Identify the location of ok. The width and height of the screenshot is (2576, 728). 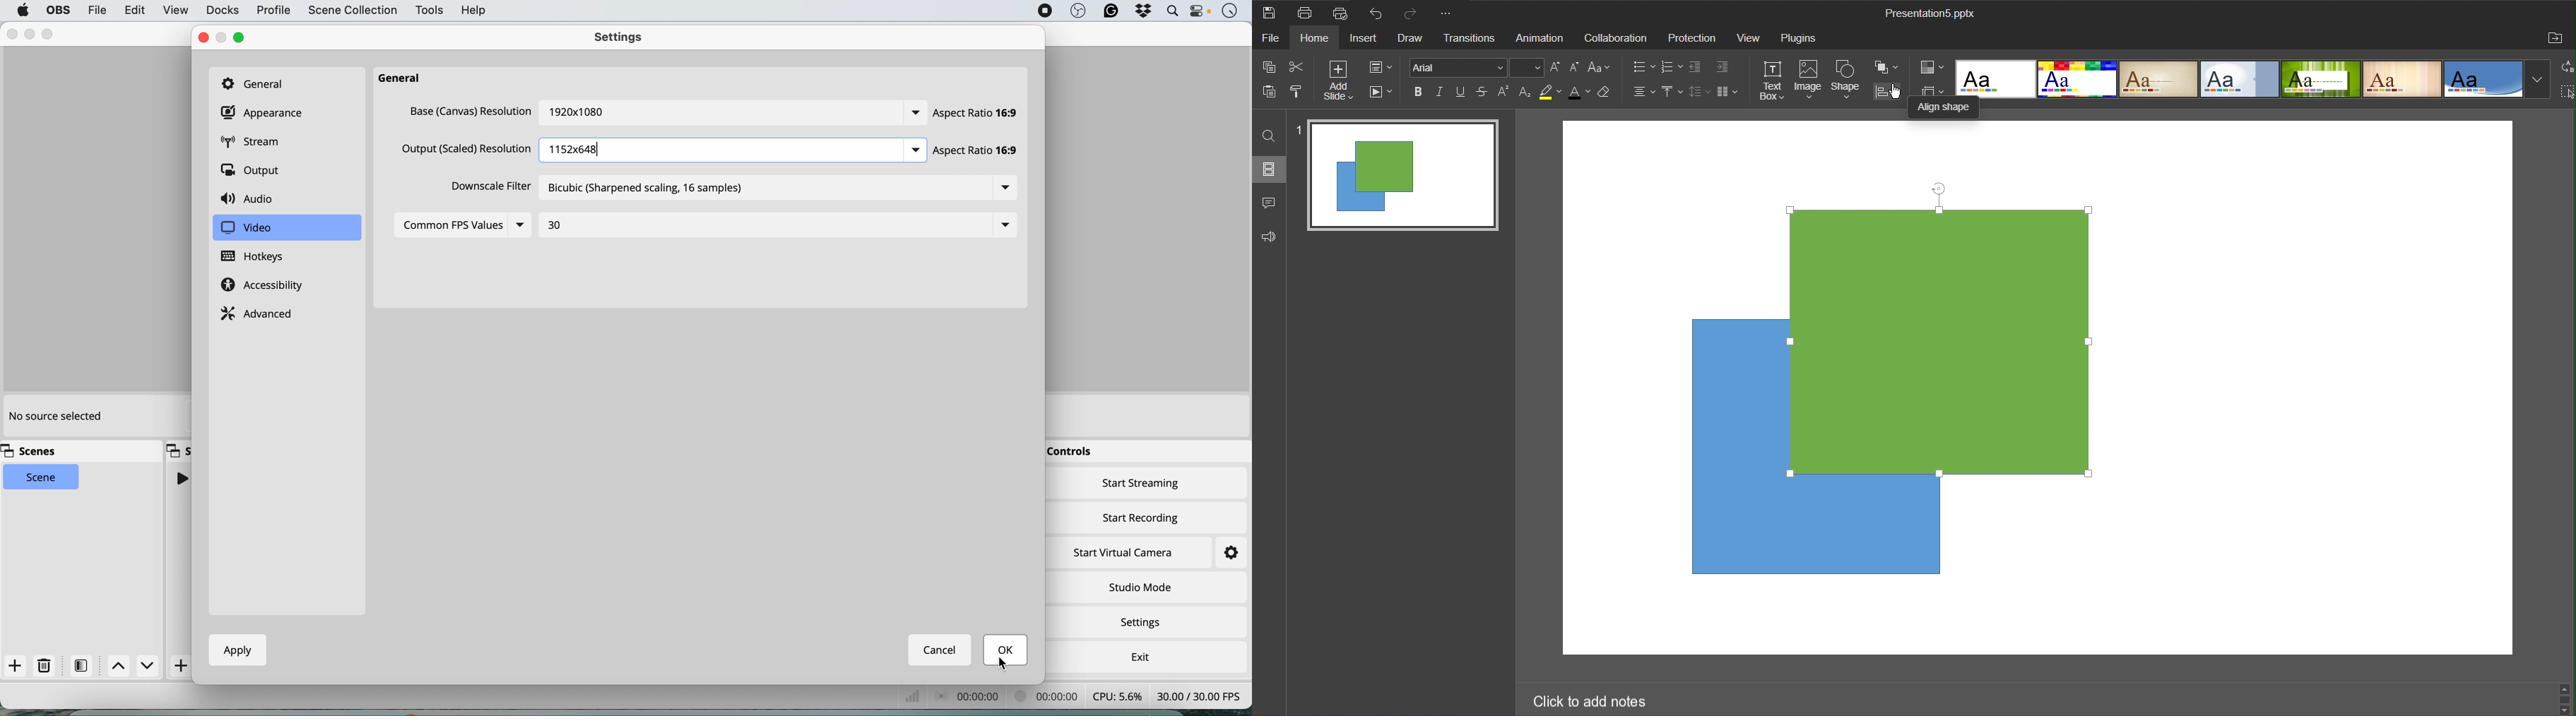
(1007, 651).